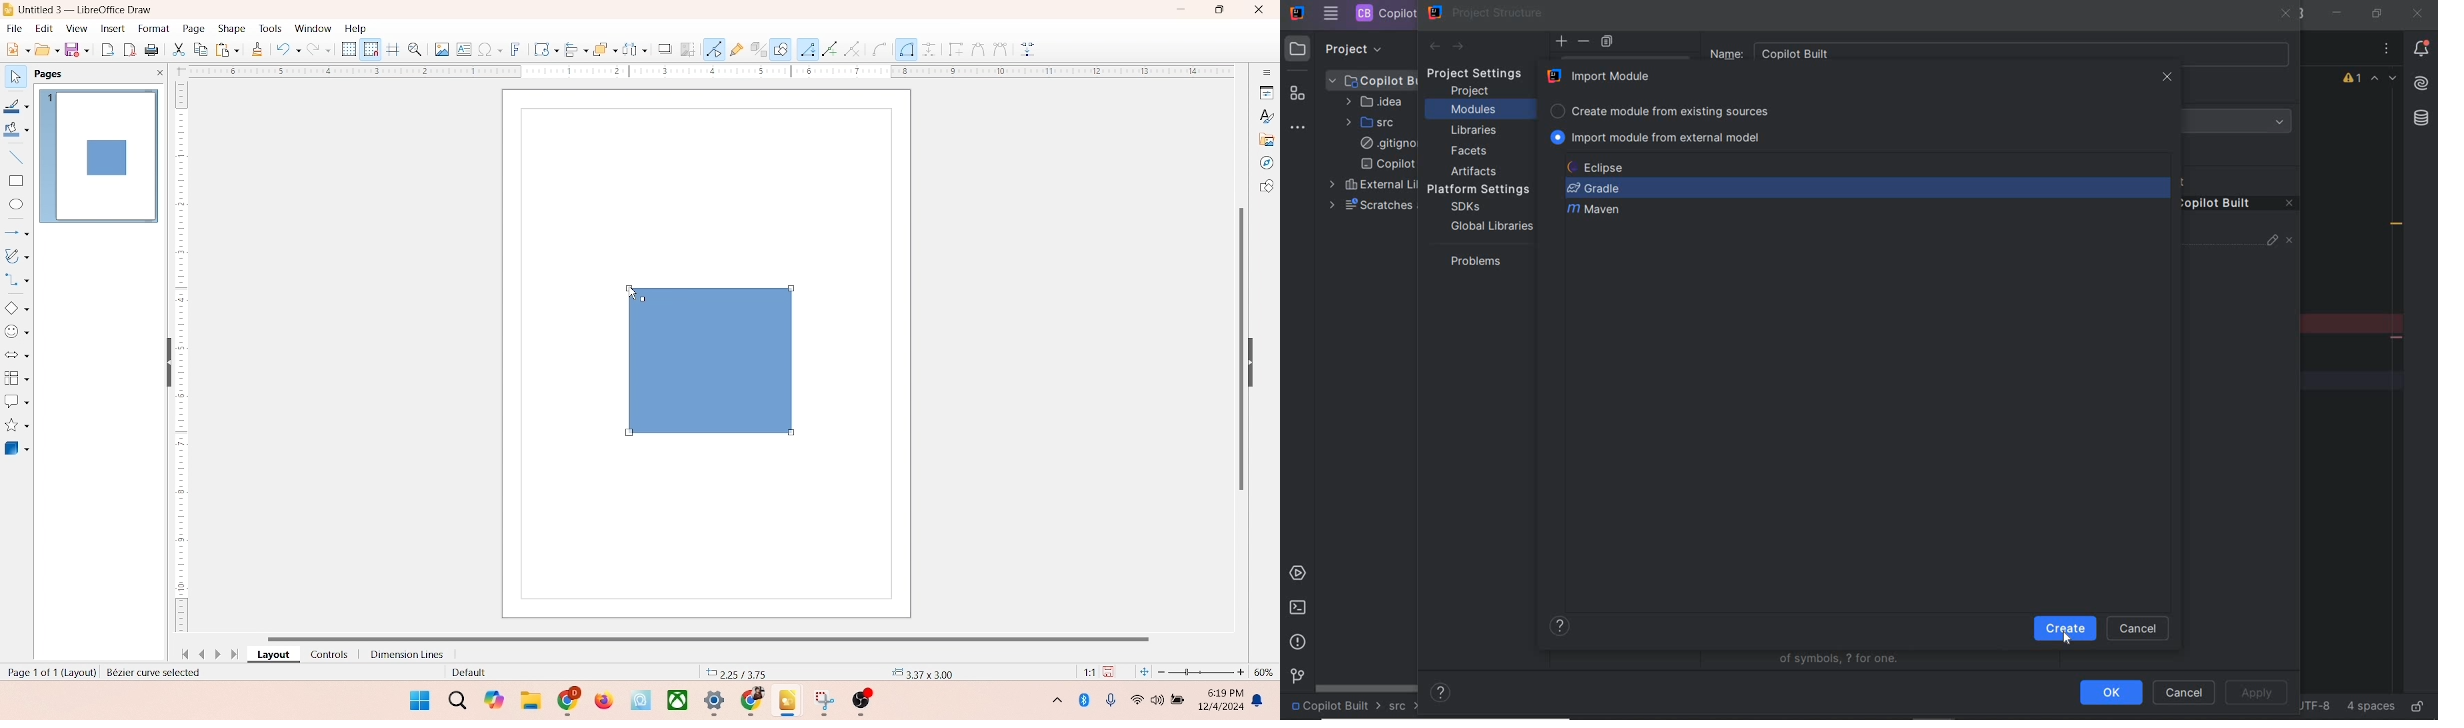  What do you see at coordinates (16, 378) in the screenshot?
I see `flowchart` at bounding box center [16, 378].